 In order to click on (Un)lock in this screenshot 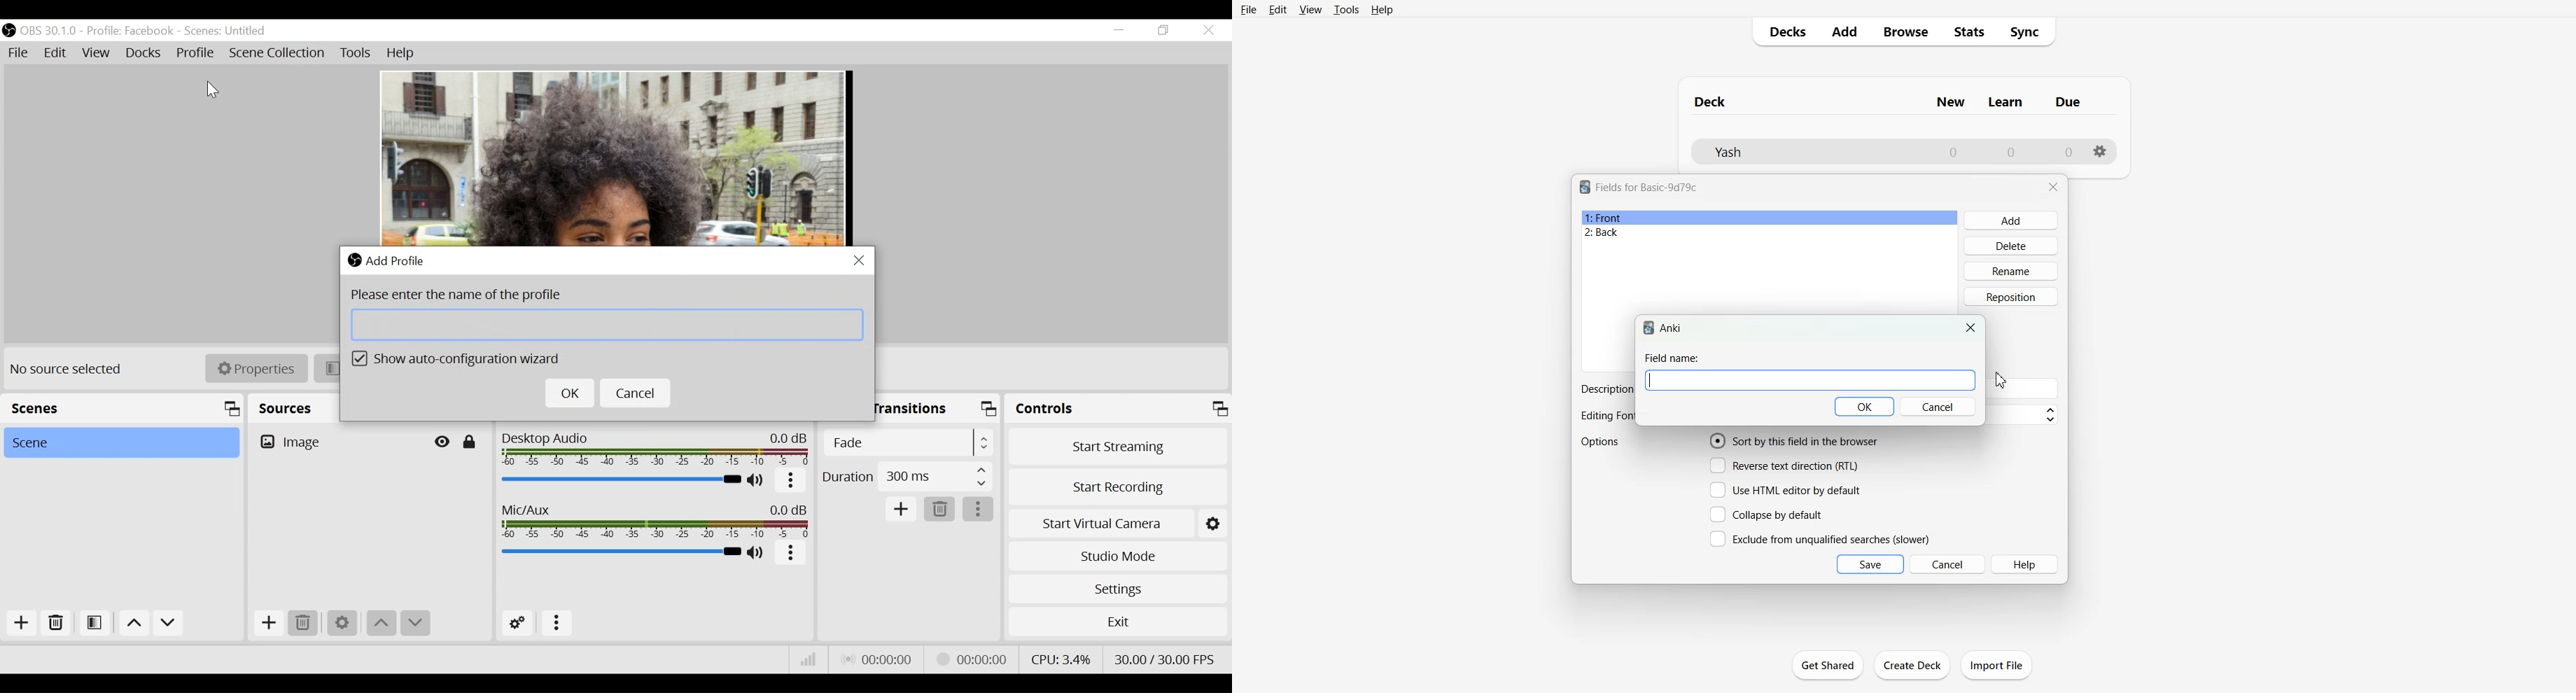, I will do `click(469, 442)`.